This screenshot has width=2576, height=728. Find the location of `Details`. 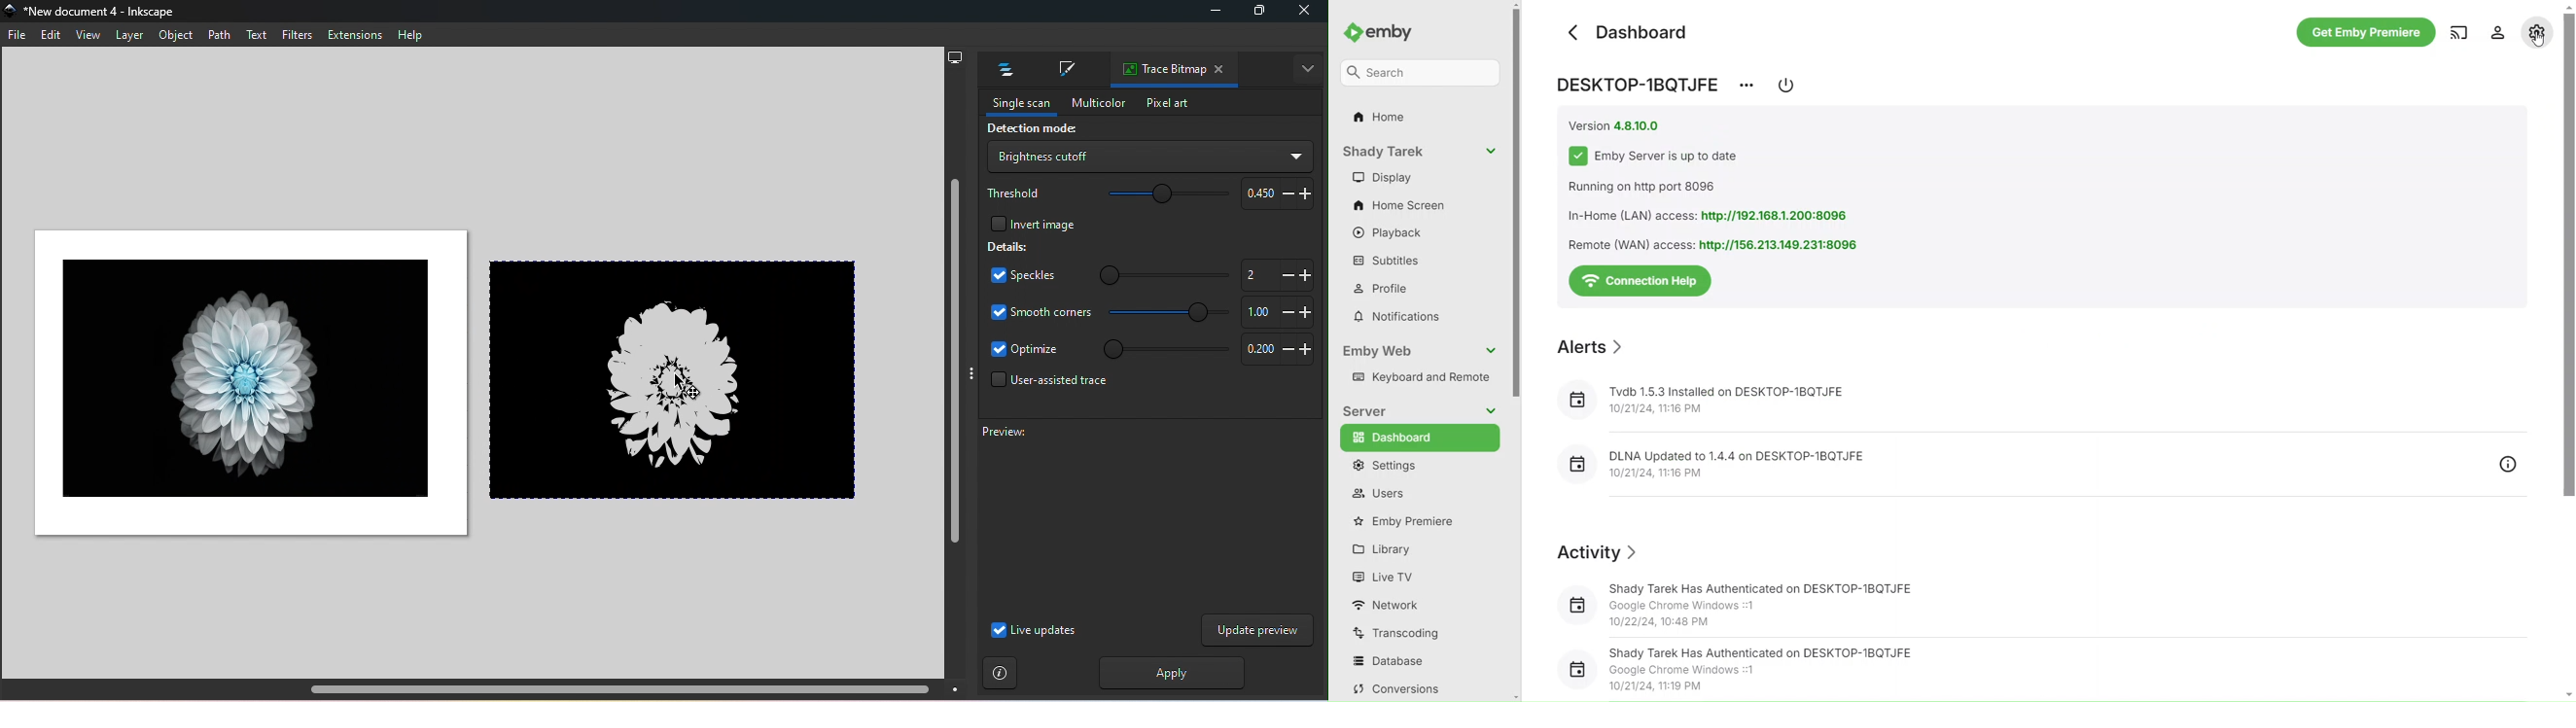

Details is located at coordinates (1008, 246).